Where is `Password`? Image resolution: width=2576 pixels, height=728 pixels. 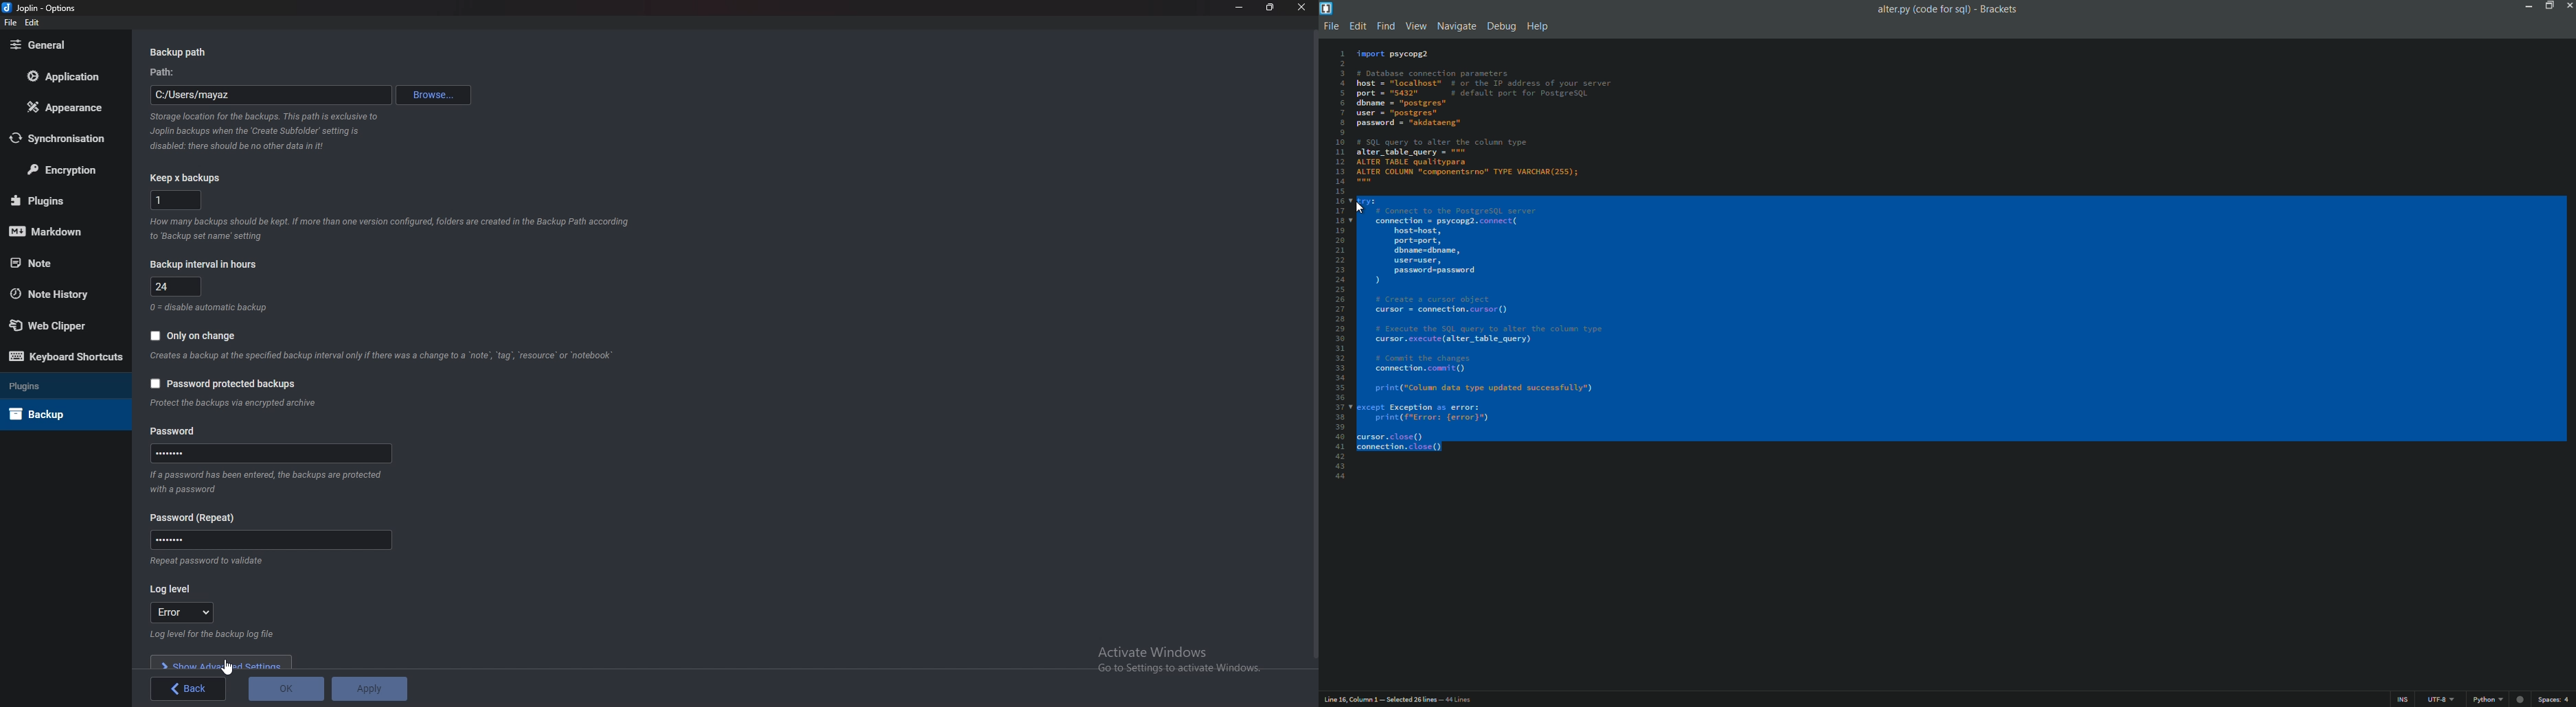
Password is located at coordinates (197, 518).